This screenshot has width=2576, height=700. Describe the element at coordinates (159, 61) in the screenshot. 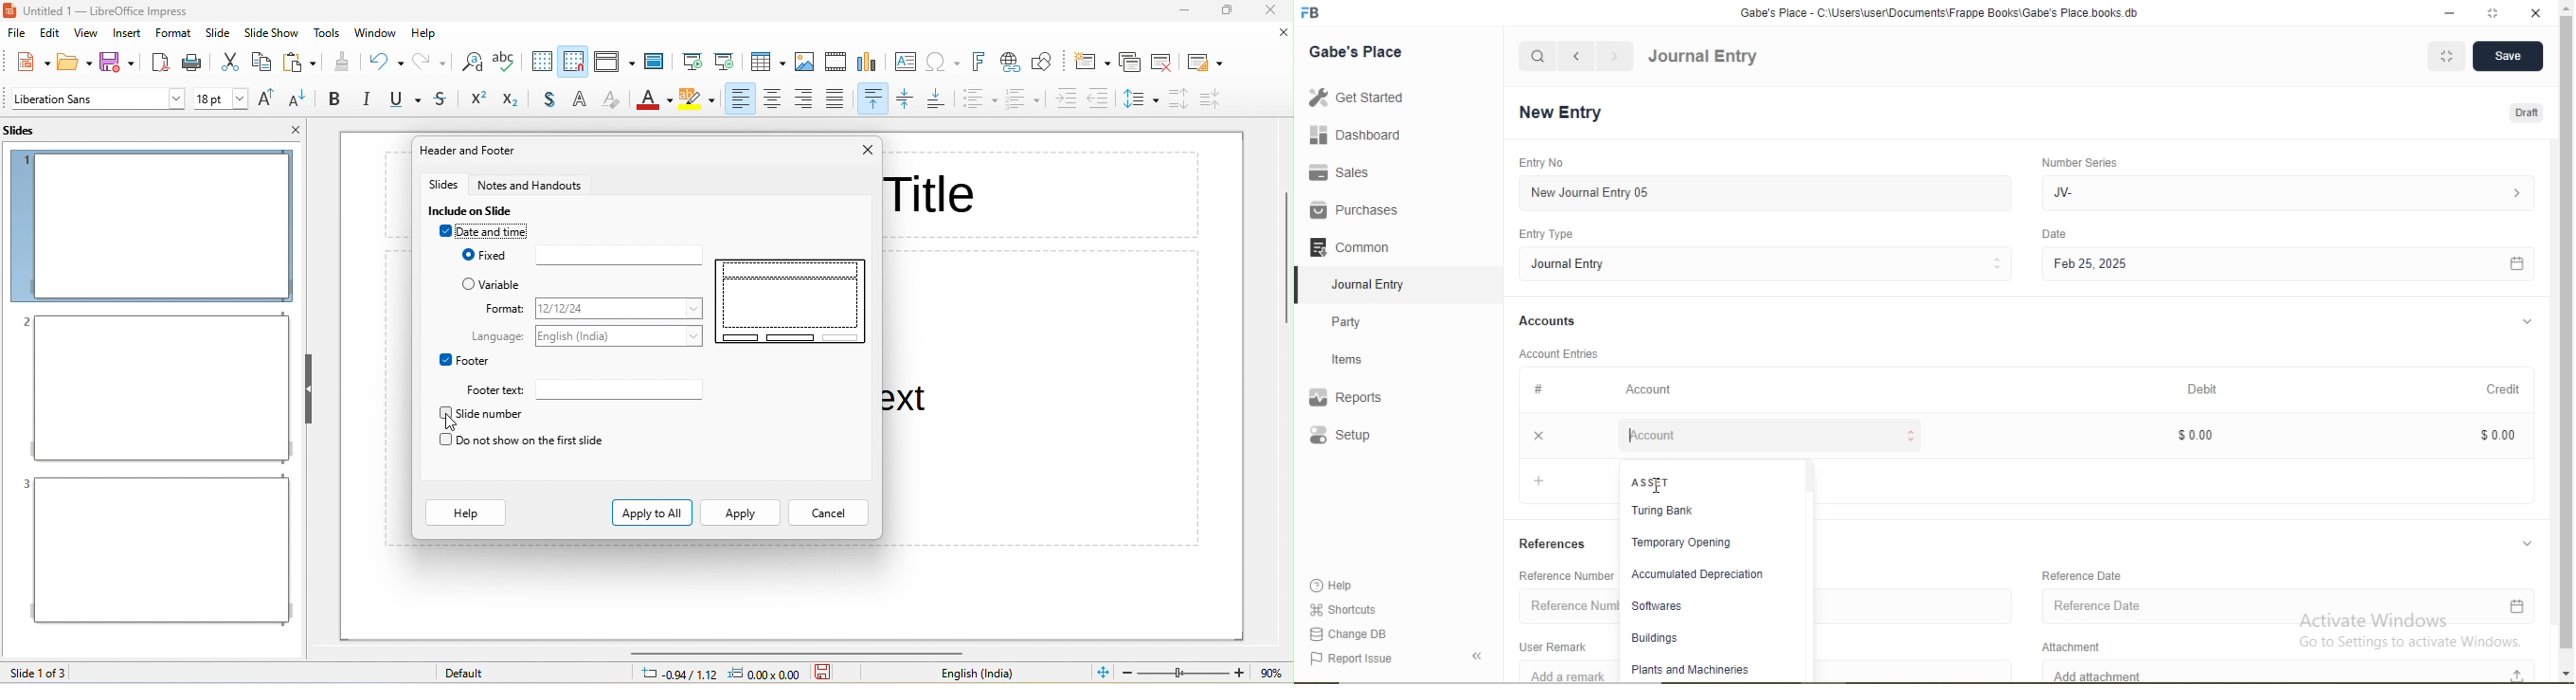

I see `export directly as pdf` at that location.